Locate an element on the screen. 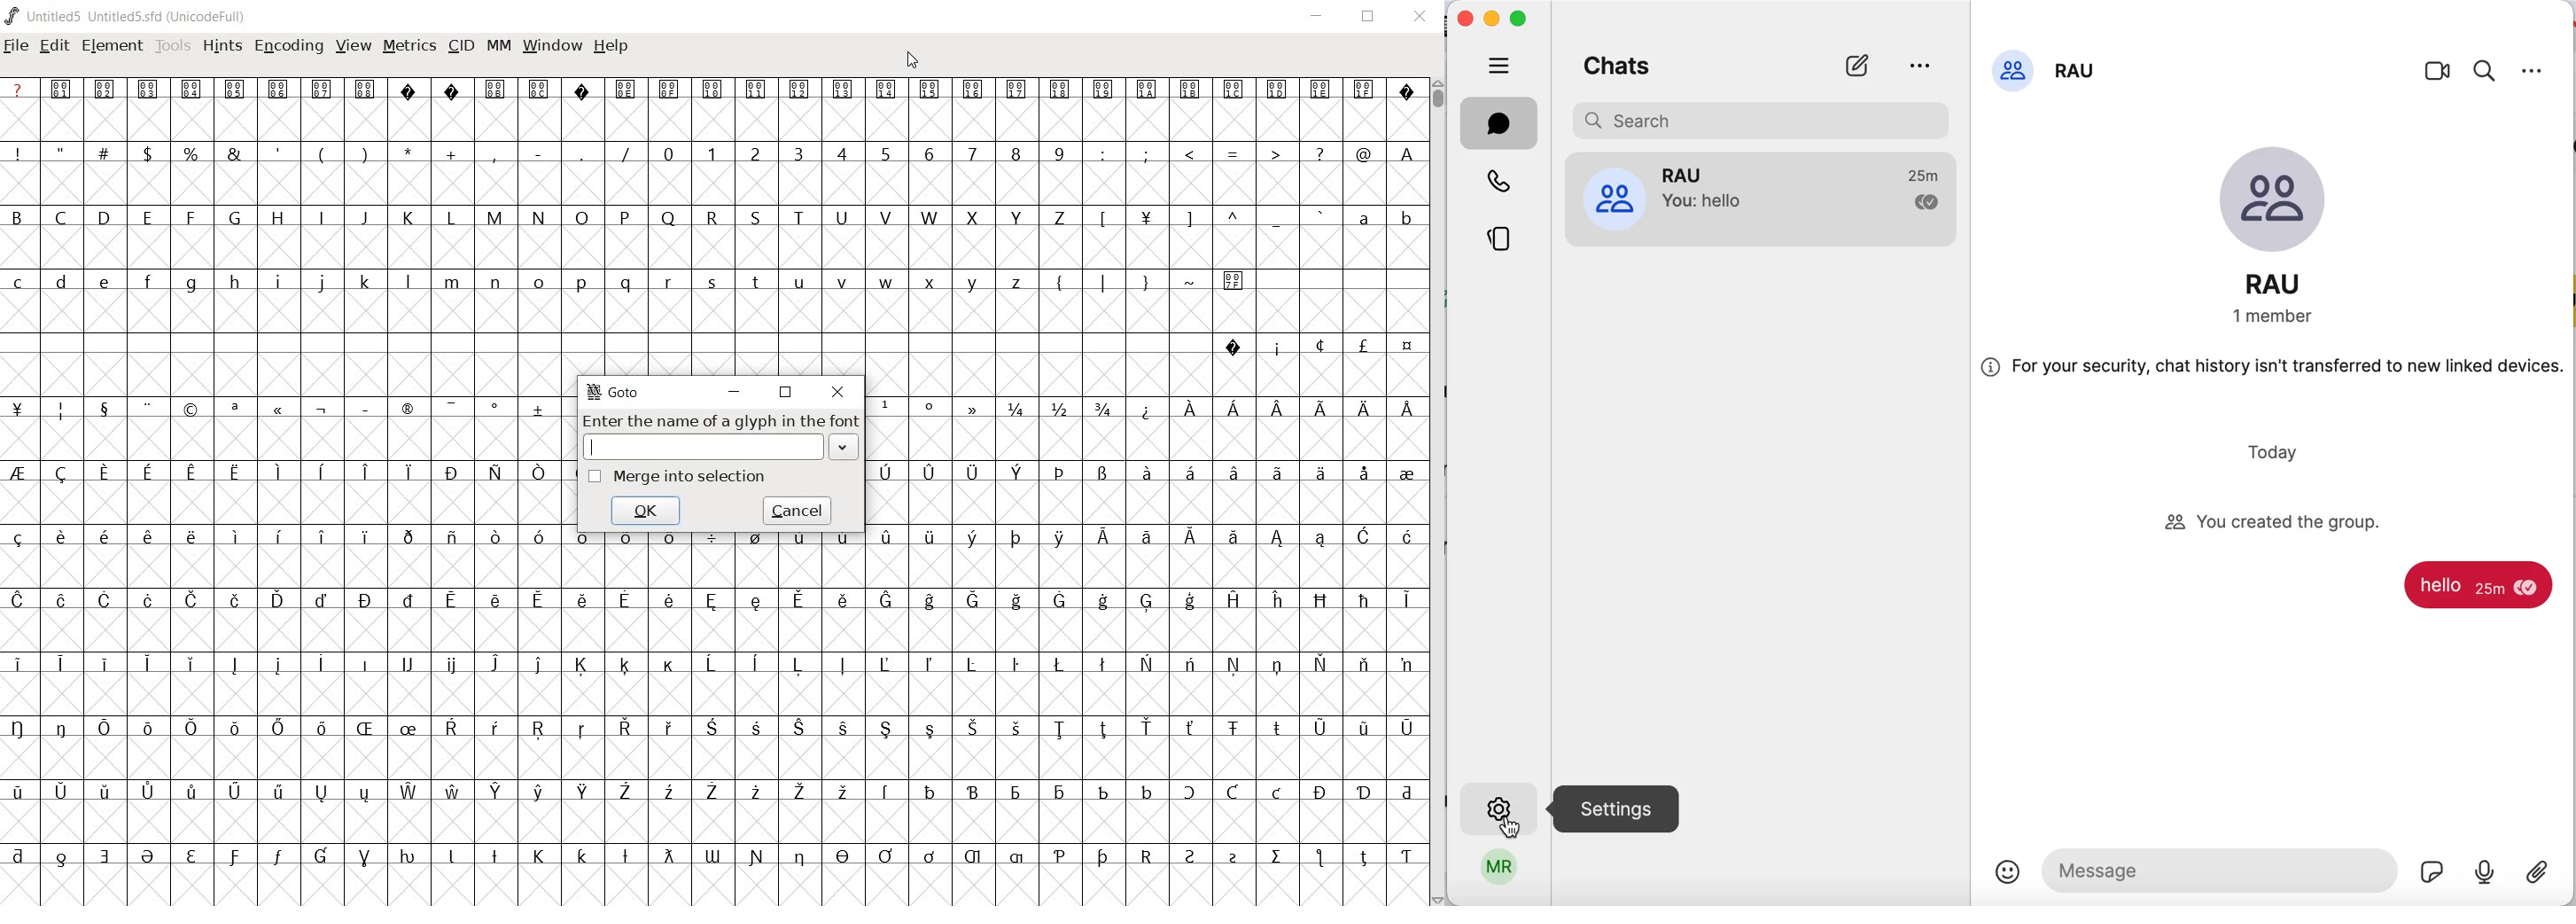  Symbol is located at coordinates (1405, 855).